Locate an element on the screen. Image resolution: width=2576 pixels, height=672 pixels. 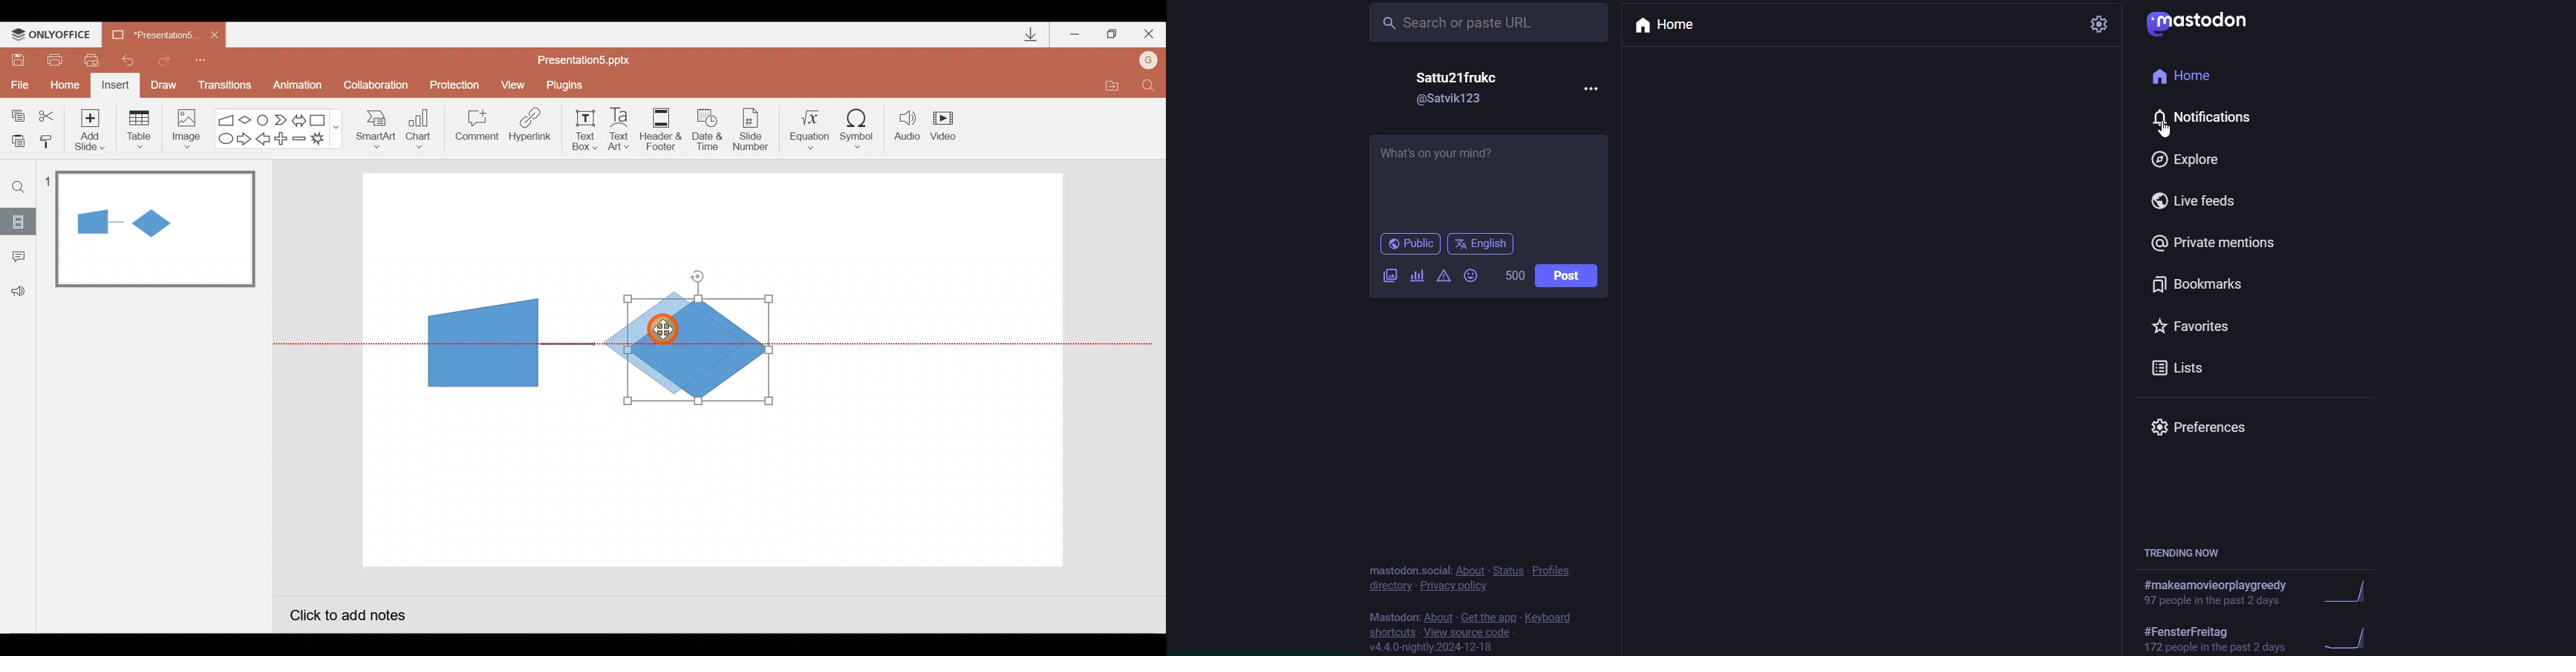
Draw is located at coordinates (164, 84).